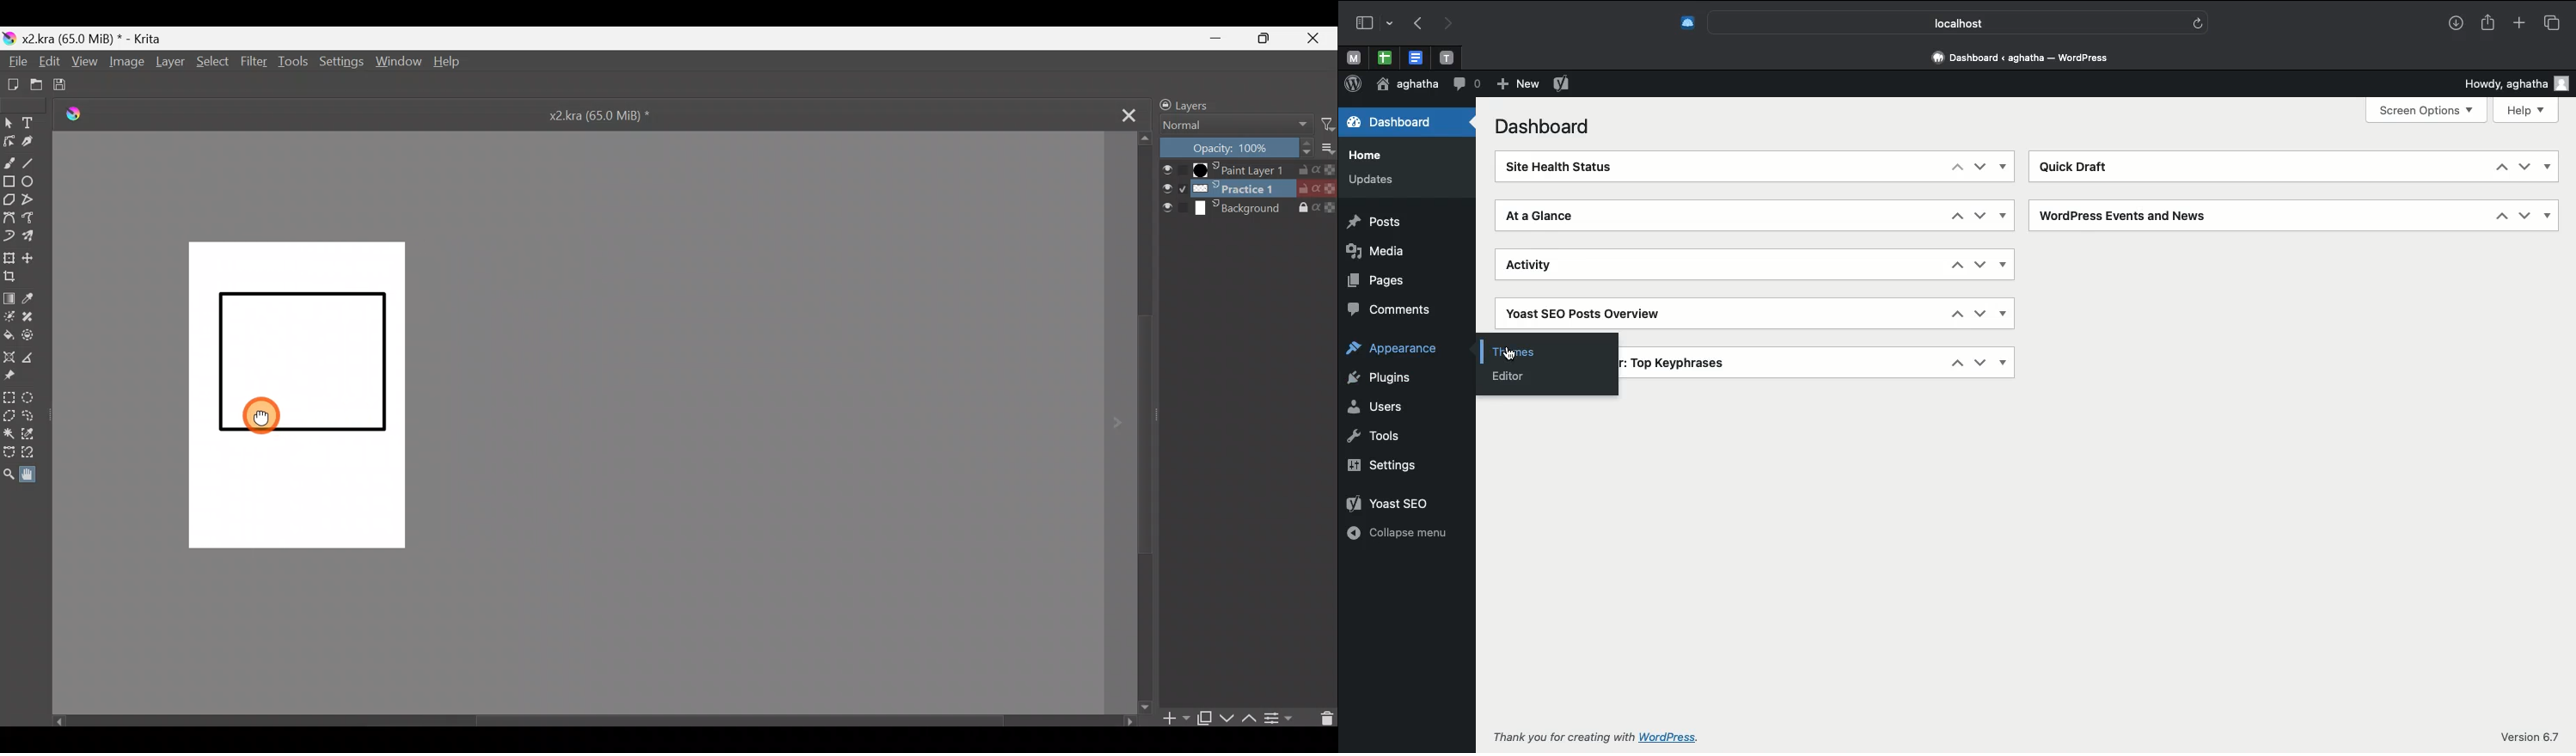 The image size is (2576, 756). What do you see at coordinates (1516, 84) in the screenshot?
I see `New` at bounding box center [1516, 84].